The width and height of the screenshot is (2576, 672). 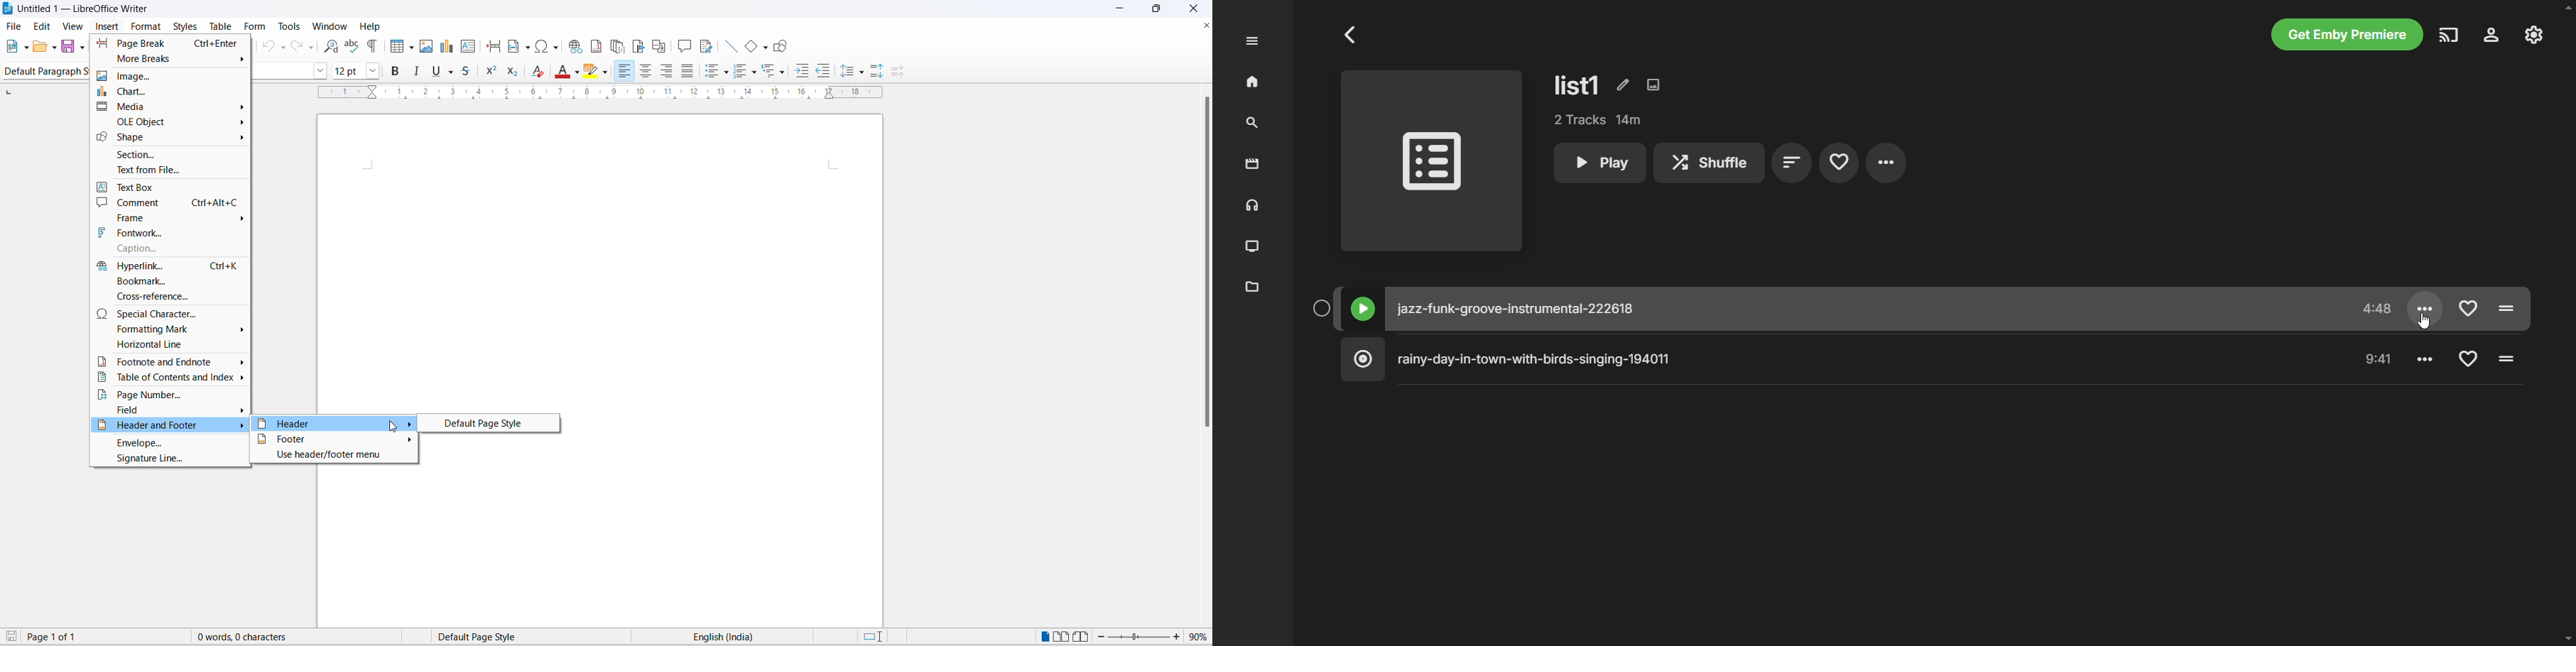 I want to click on frame, so click(x=173, y=217).